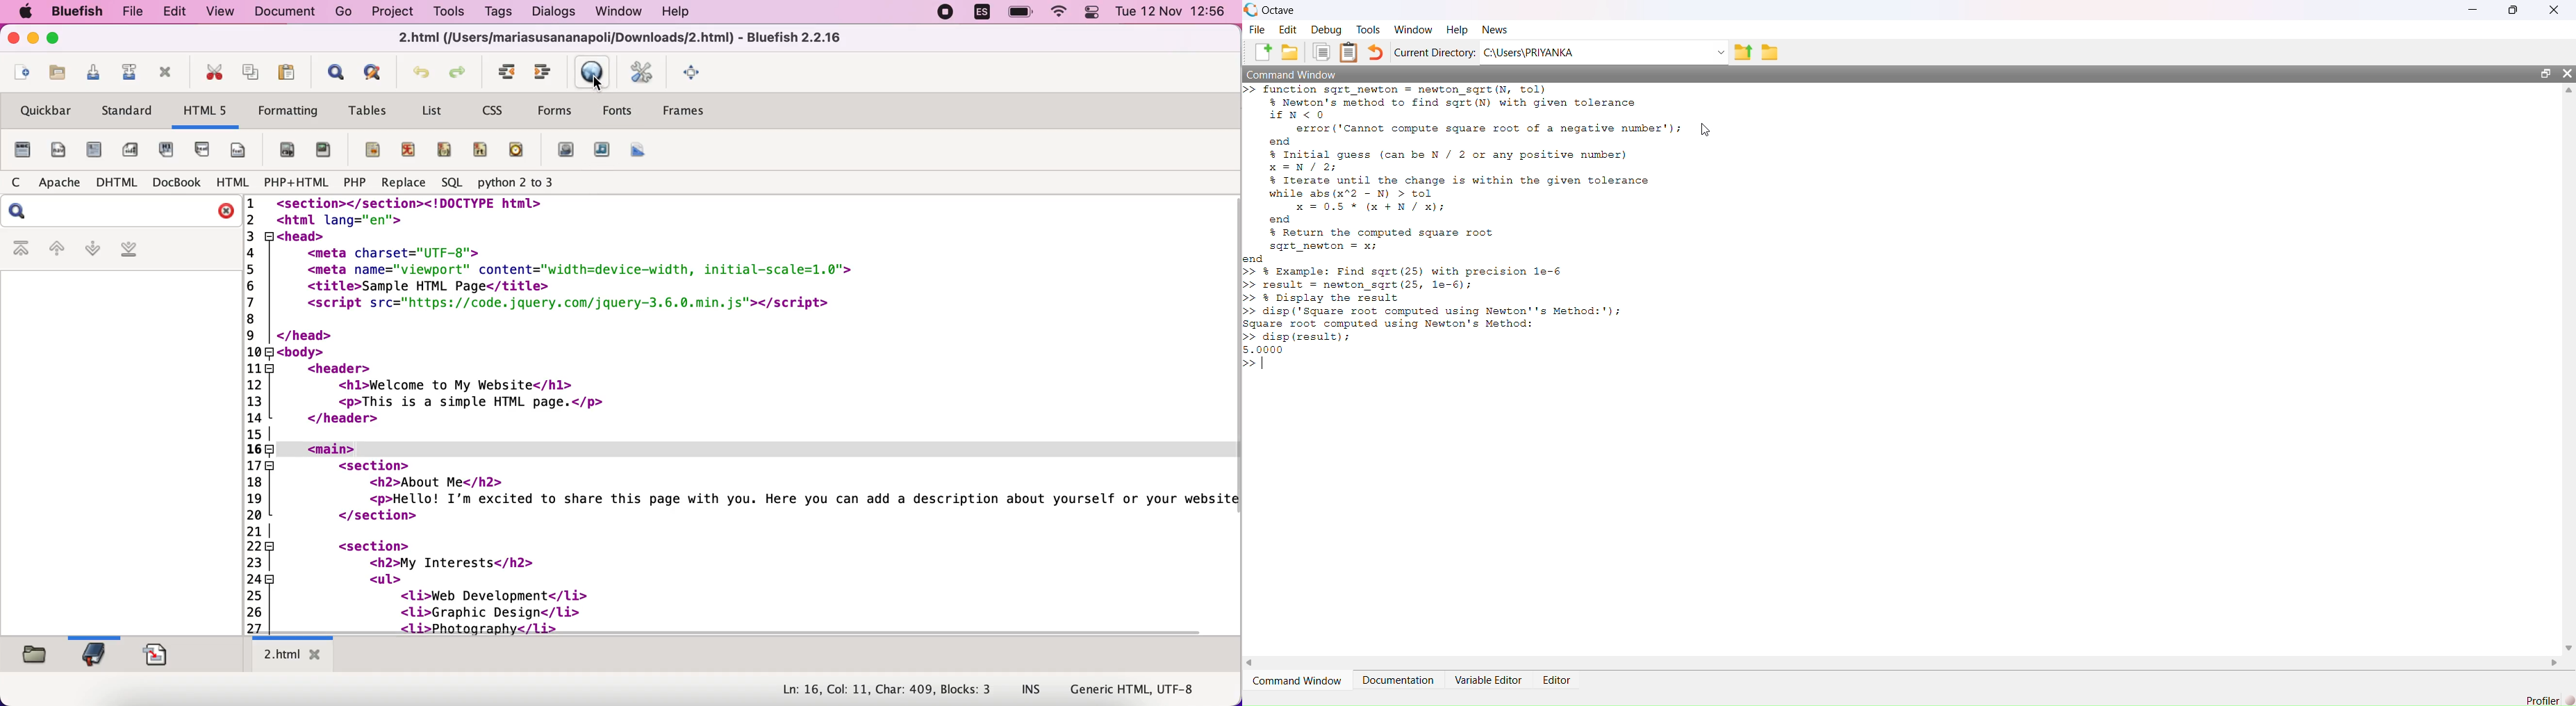 Image resolution: width=2576 pixels, height=728 pixels. What do you see at coordinates (333, 73) in the screenshot?
I see `show find bar` at bounding box center [333, 73].